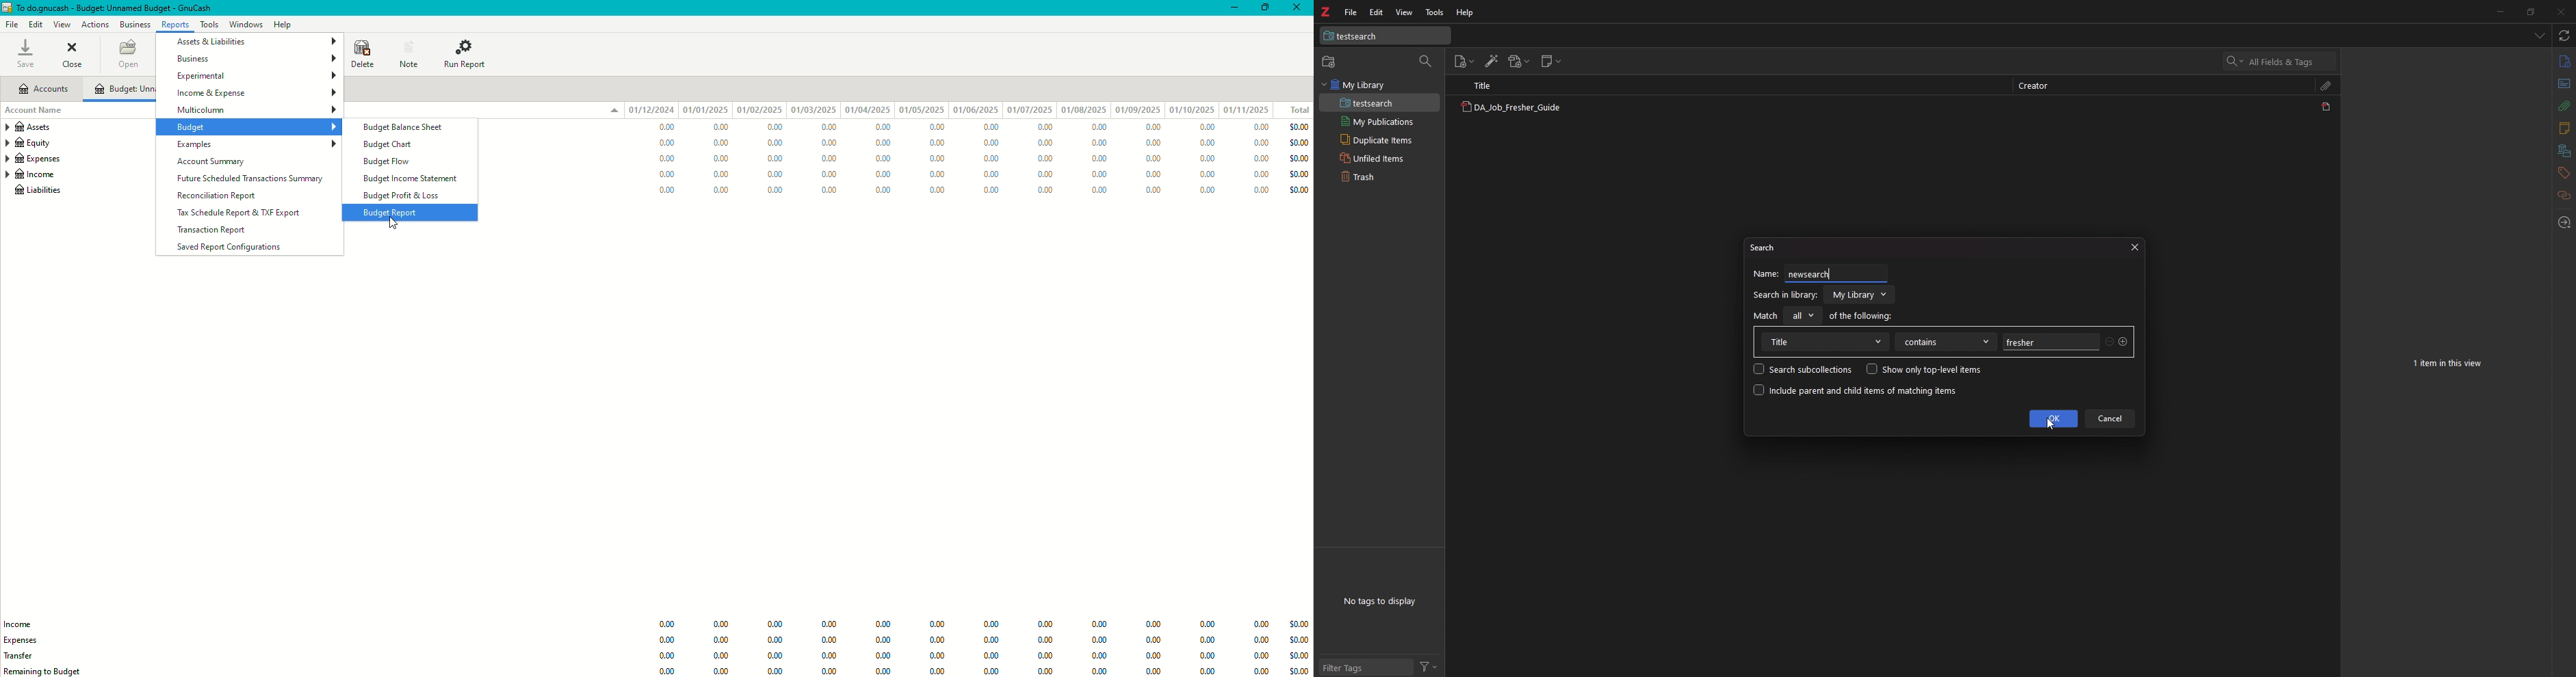  What do you see at coordinates (129, 55) in the screenshot?
I see `Open` at bounding box center [129, 55].